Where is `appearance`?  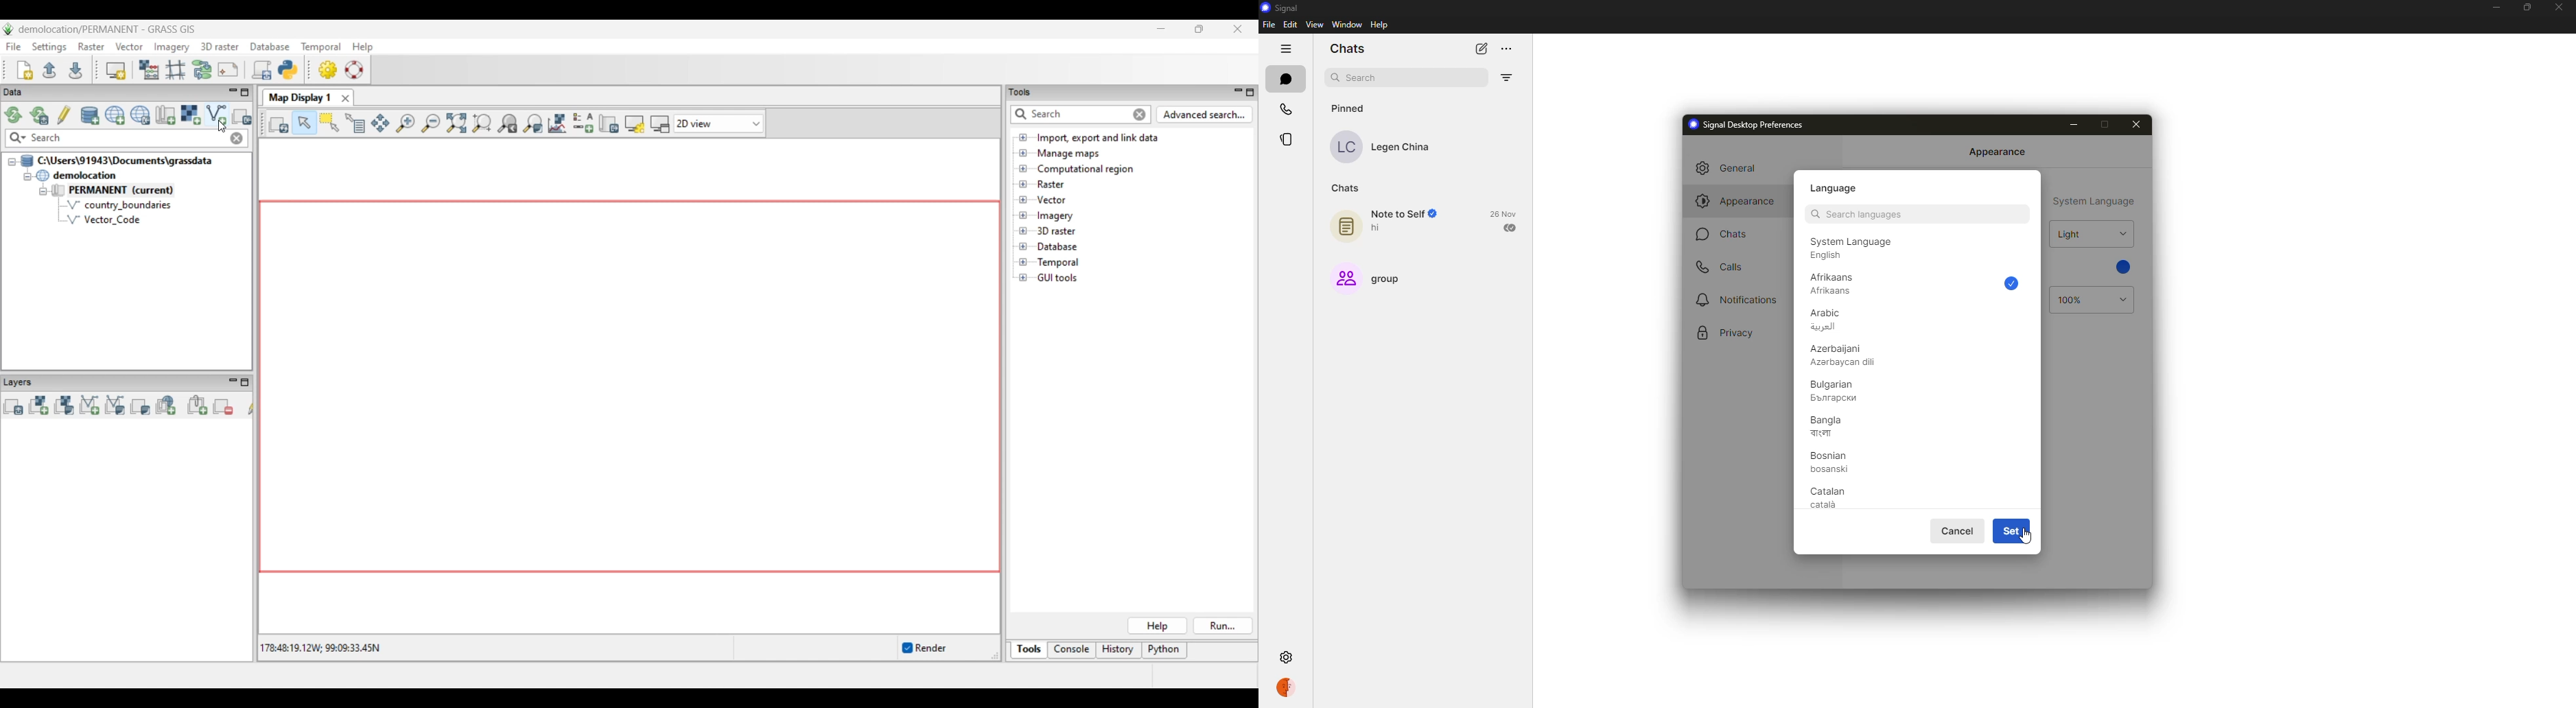 appearance is located at coordinates (1998, 152).